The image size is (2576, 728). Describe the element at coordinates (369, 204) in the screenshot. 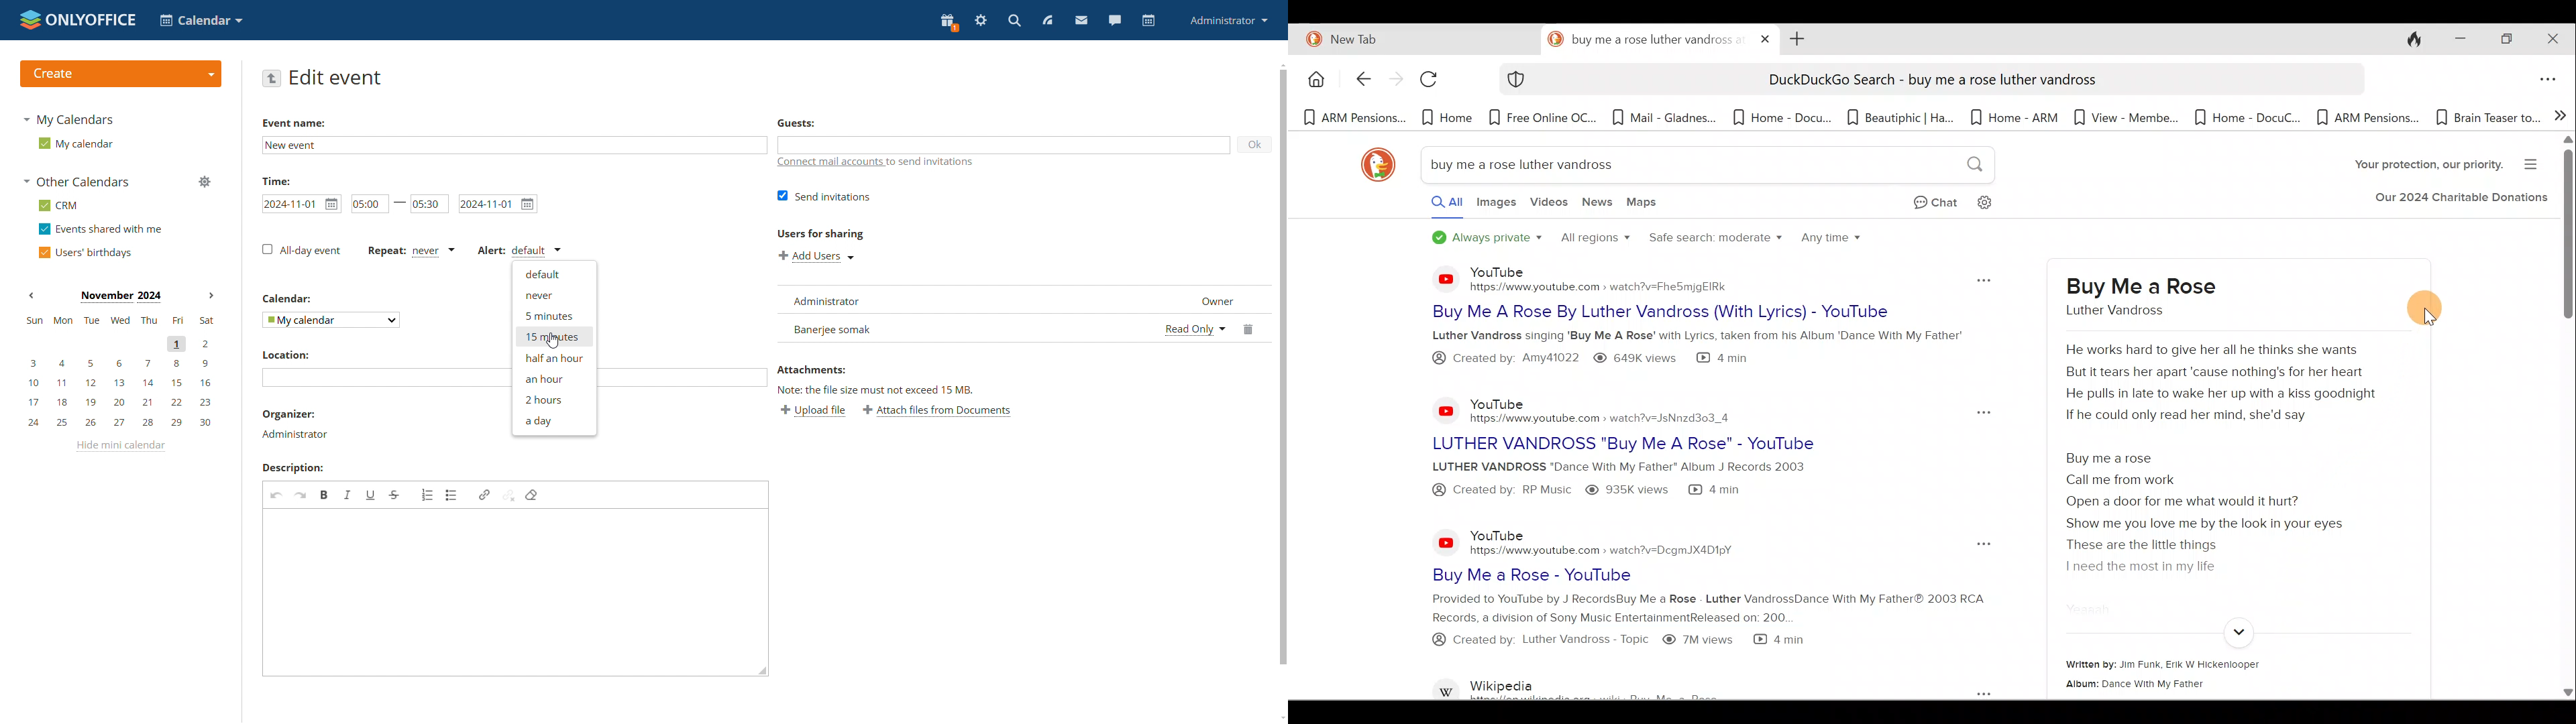

I see `start time` at that location.